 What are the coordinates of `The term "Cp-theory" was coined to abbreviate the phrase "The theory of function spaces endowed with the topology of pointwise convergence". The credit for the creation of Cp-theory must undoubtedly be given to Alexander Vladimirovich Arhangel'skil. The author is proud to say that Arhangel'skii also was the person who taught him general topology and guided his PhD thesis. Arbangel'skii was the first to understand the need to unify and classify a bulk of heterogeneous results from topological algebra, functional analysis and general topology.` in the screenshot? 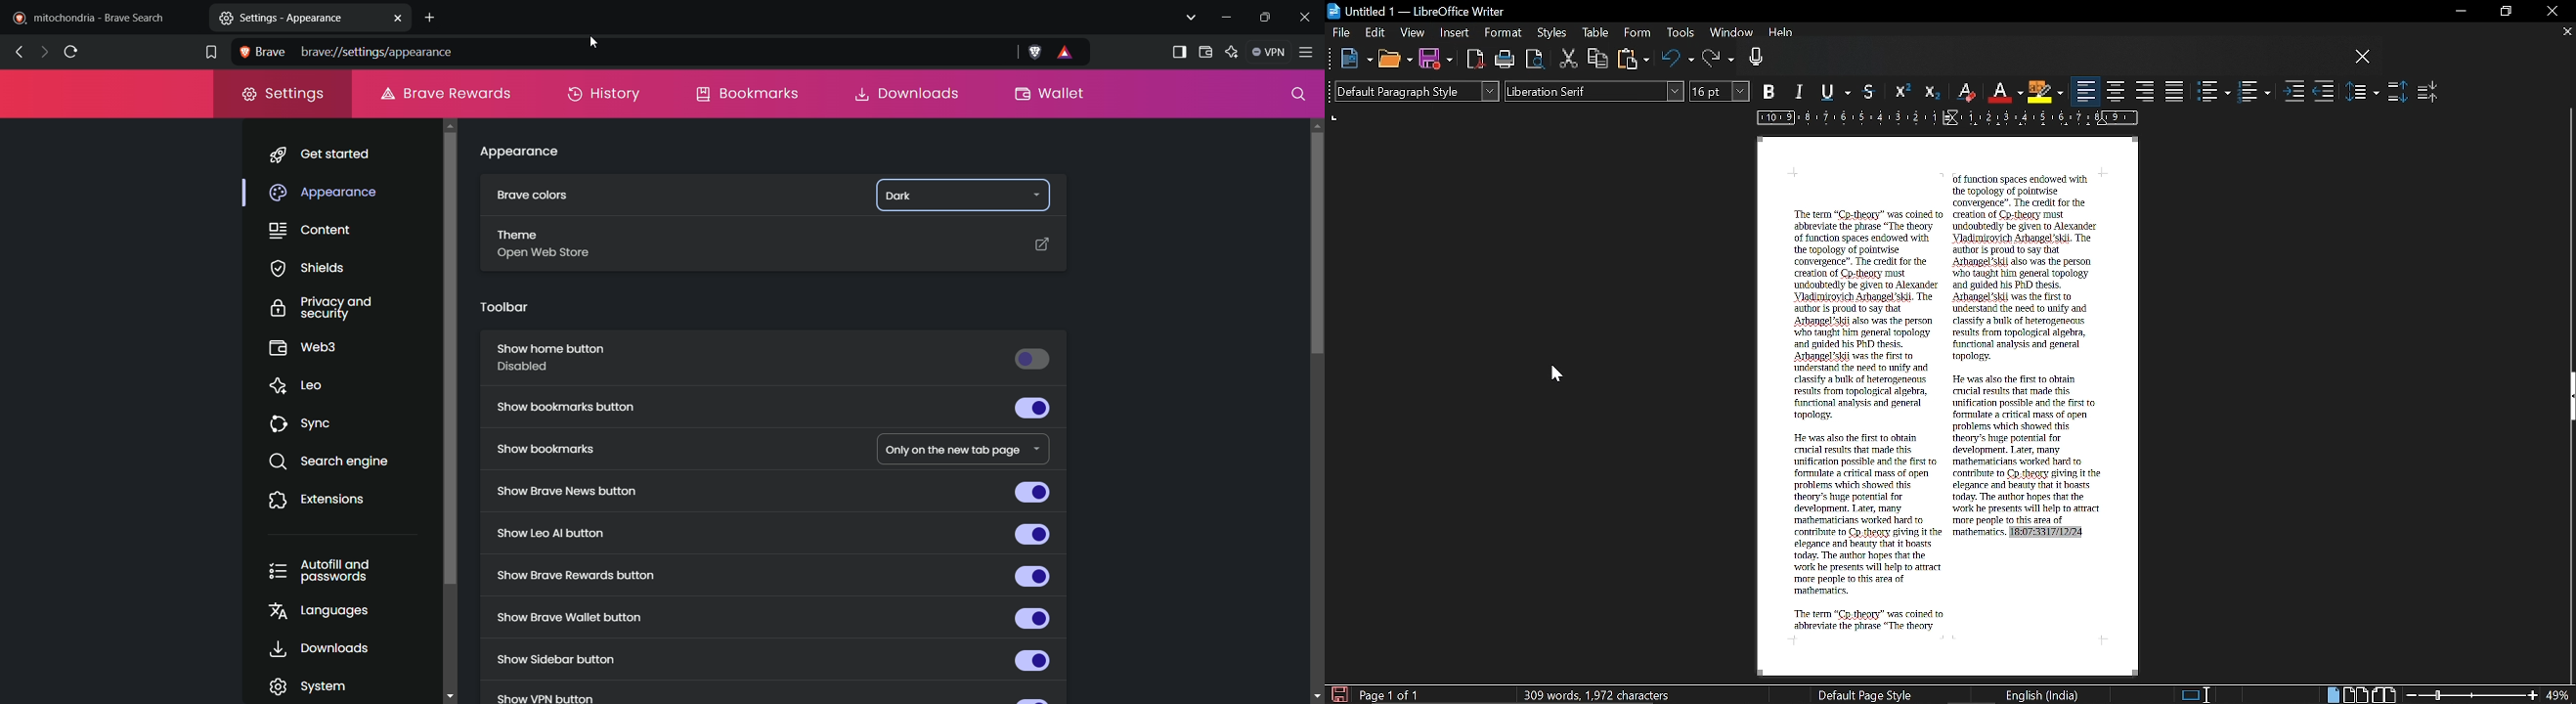 It's located at (1865, 315).